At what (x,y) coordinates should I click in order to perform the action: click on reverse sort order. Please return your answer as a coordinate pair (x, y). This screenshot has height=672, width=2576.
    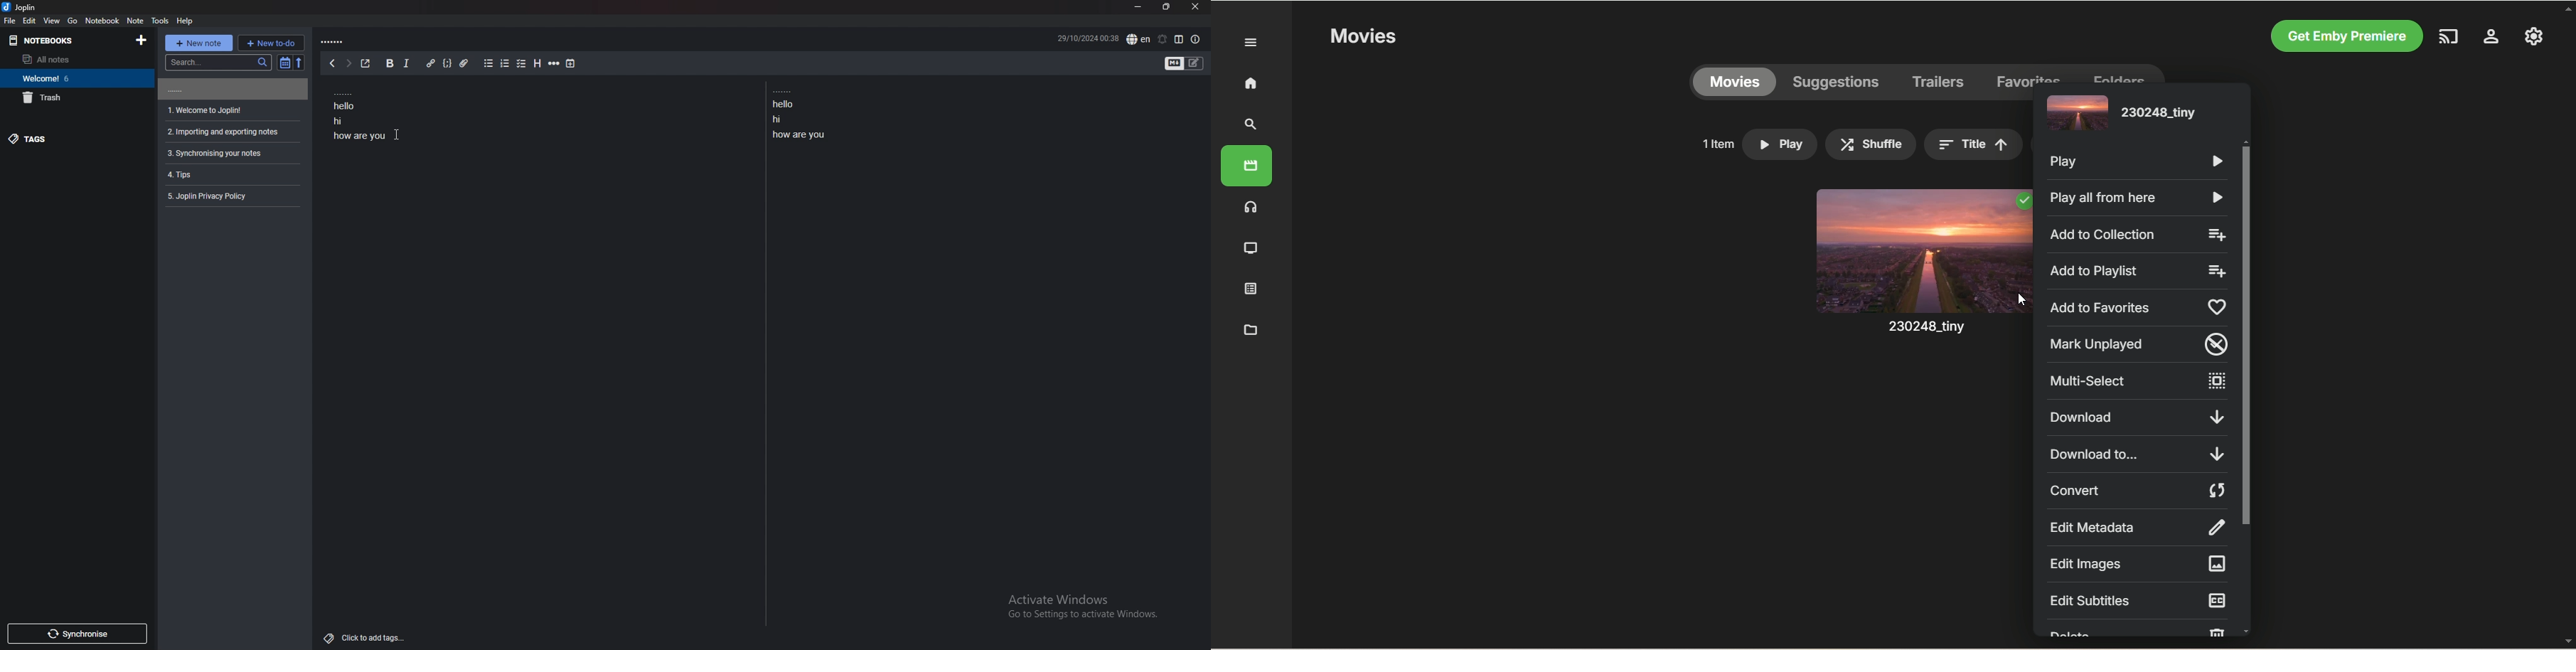
    Looking at the image, I should click on (300, 62).